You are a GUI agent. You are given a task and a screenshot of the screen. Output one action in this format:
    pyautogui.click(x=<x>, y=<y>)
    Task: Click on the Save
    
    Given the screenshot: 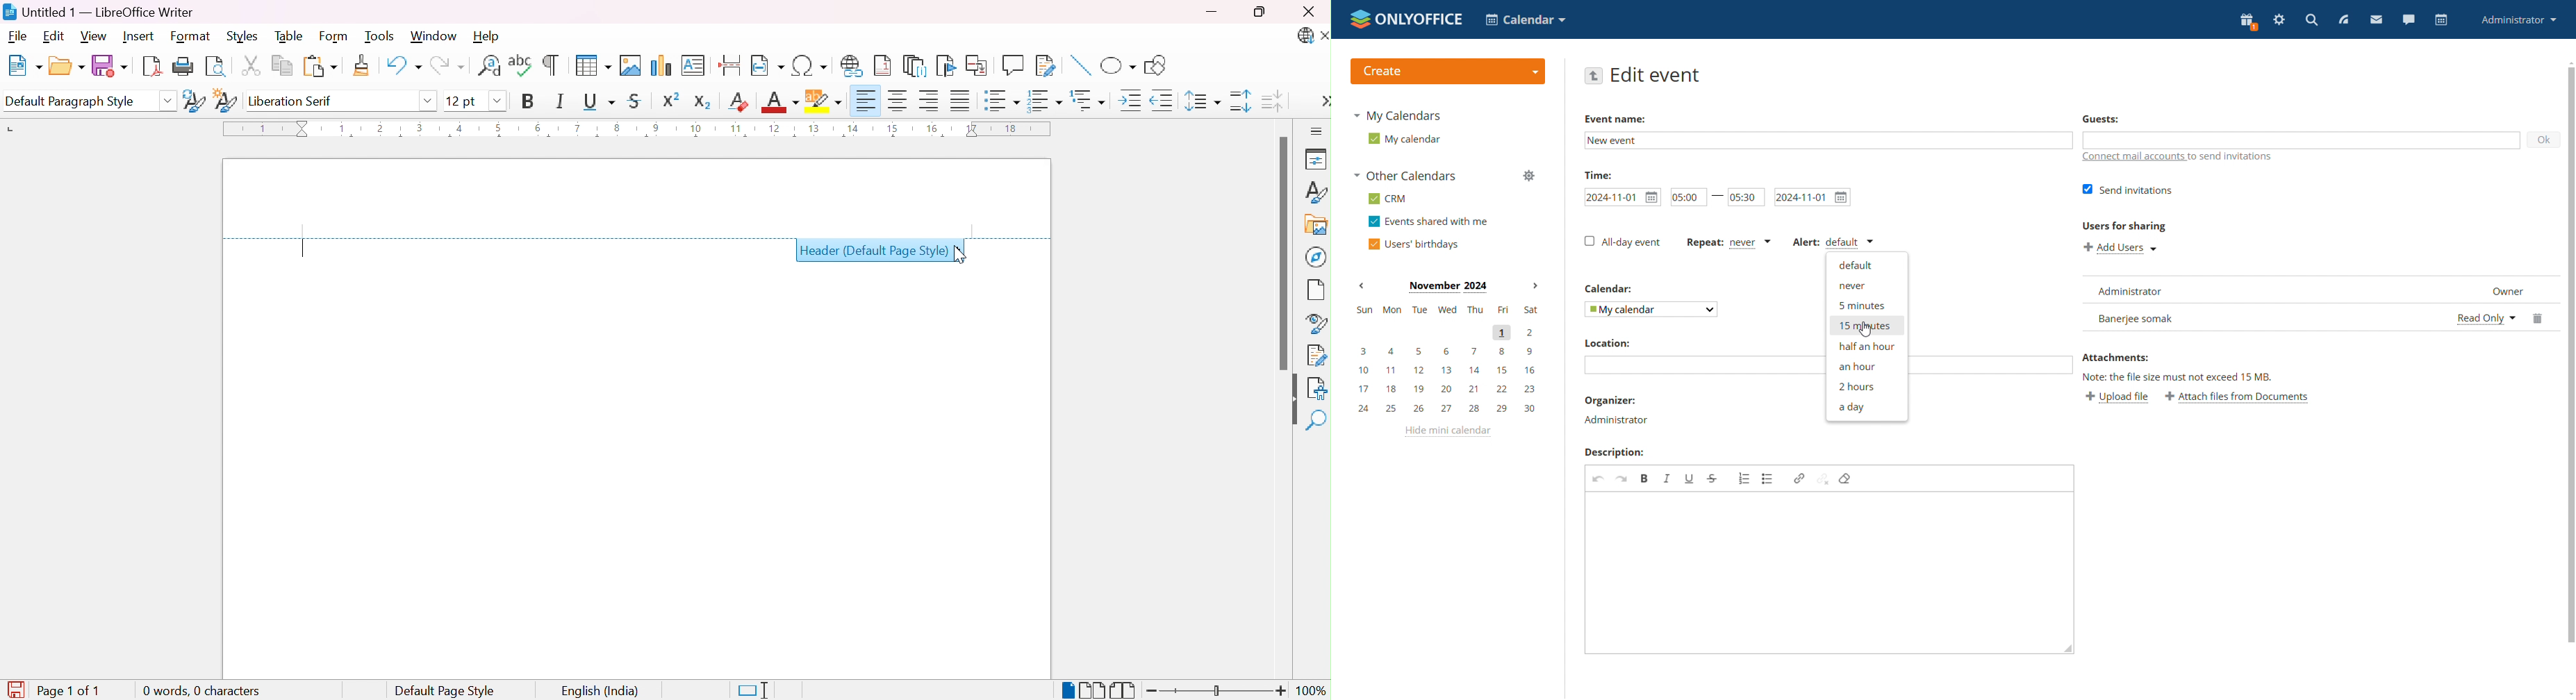 What is the action you would take?
    pyautogui.click(x=112, y=66)
    